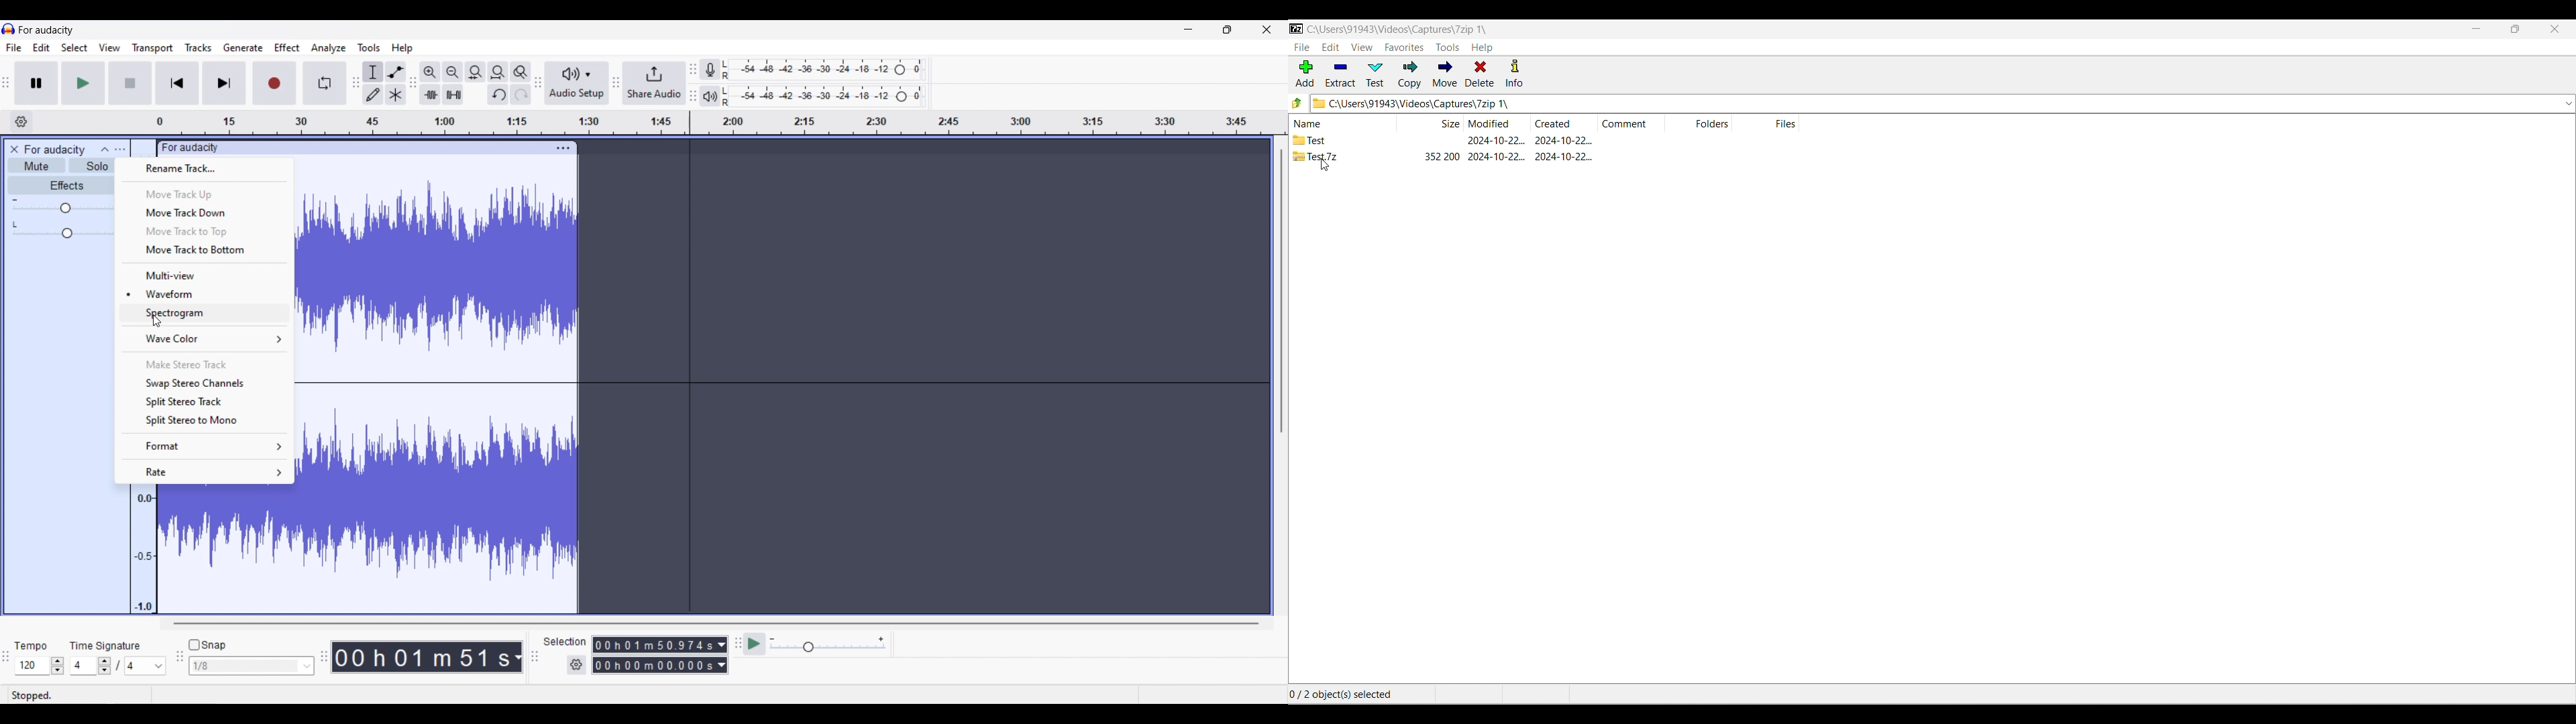  Describe the element at coordinates (119, 666) in the screenshot. I see `Time signature settings` at that location.